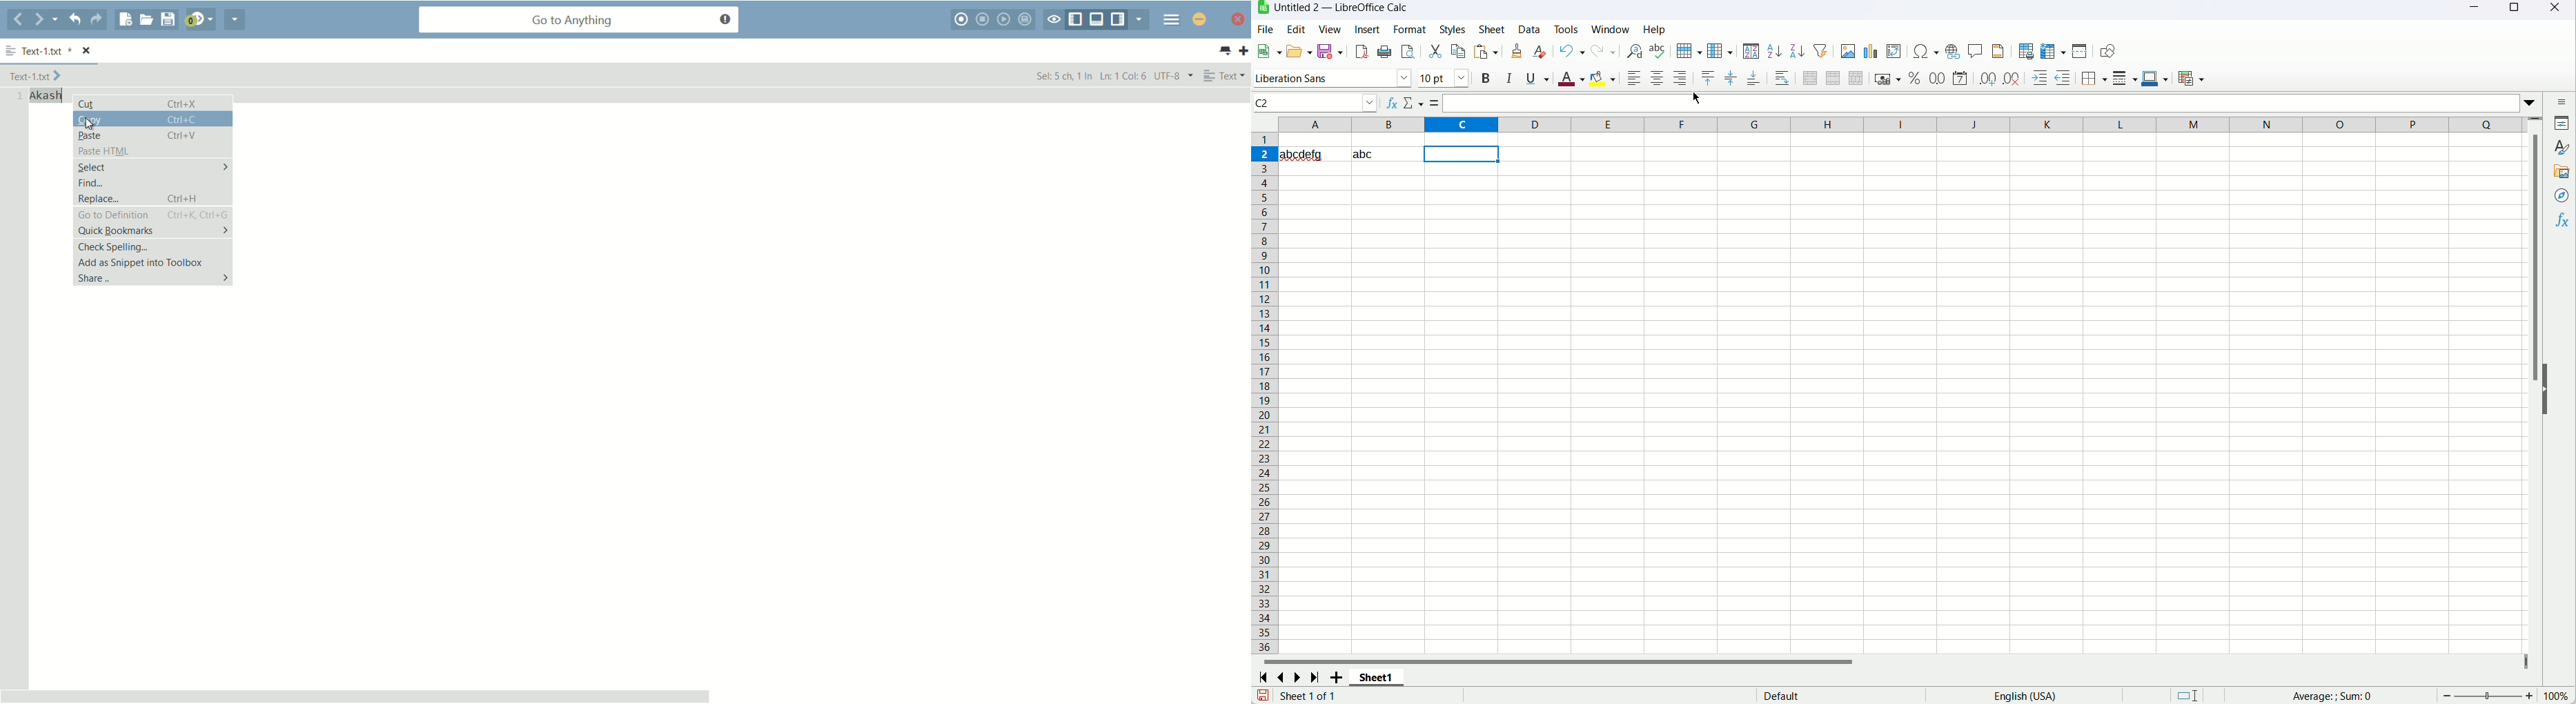  I want to click on Akash, so click(46, 96).